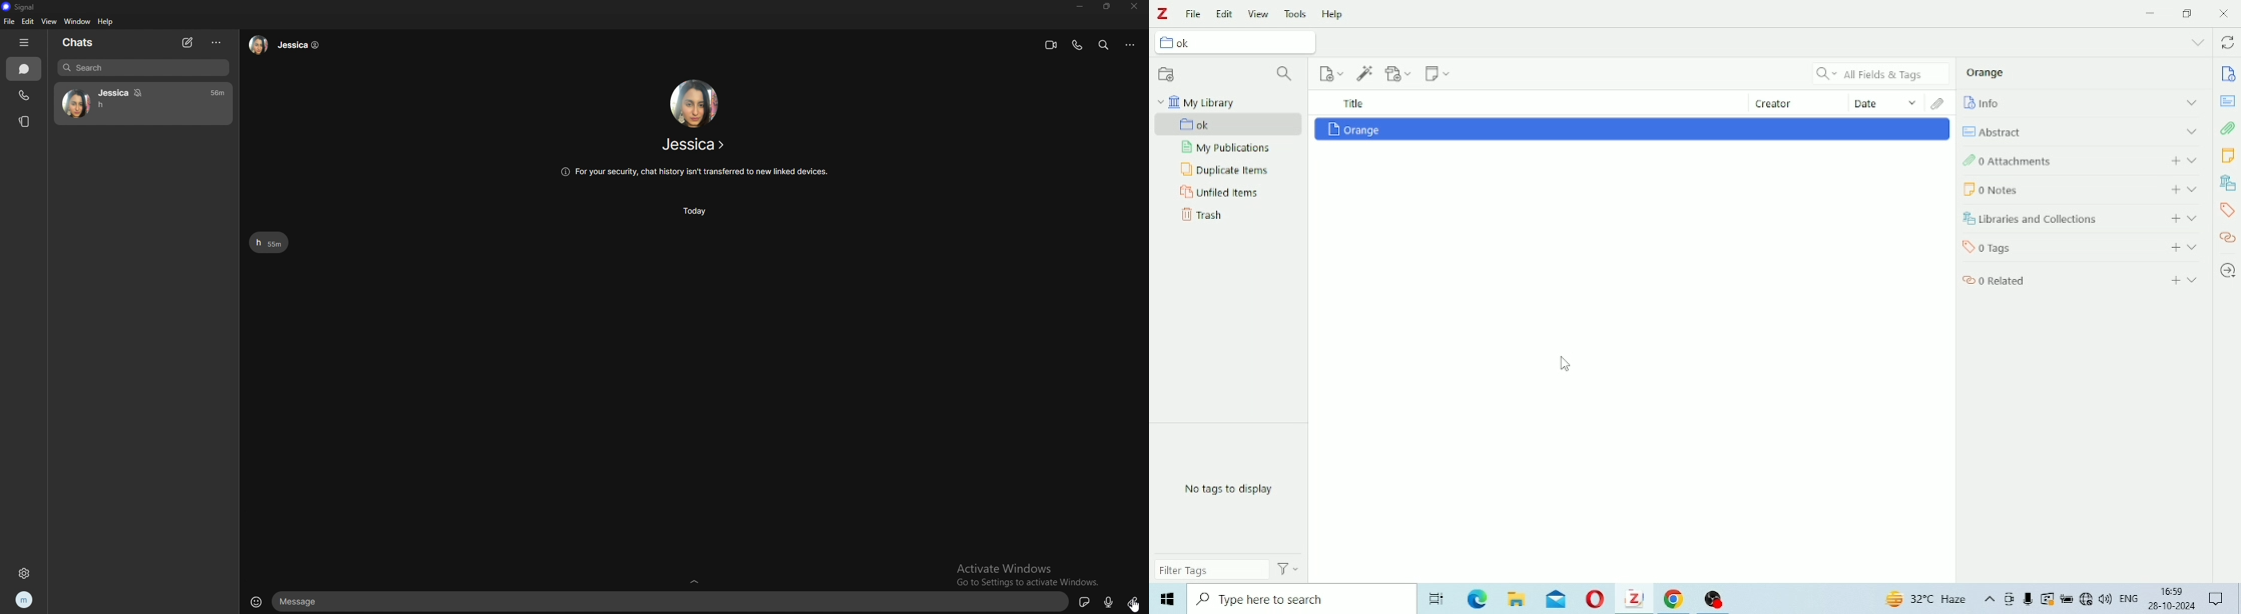 Image resolution: width=2268 pixels, height=616 pixels. I want to click on 16:59, so click(2173, 589).